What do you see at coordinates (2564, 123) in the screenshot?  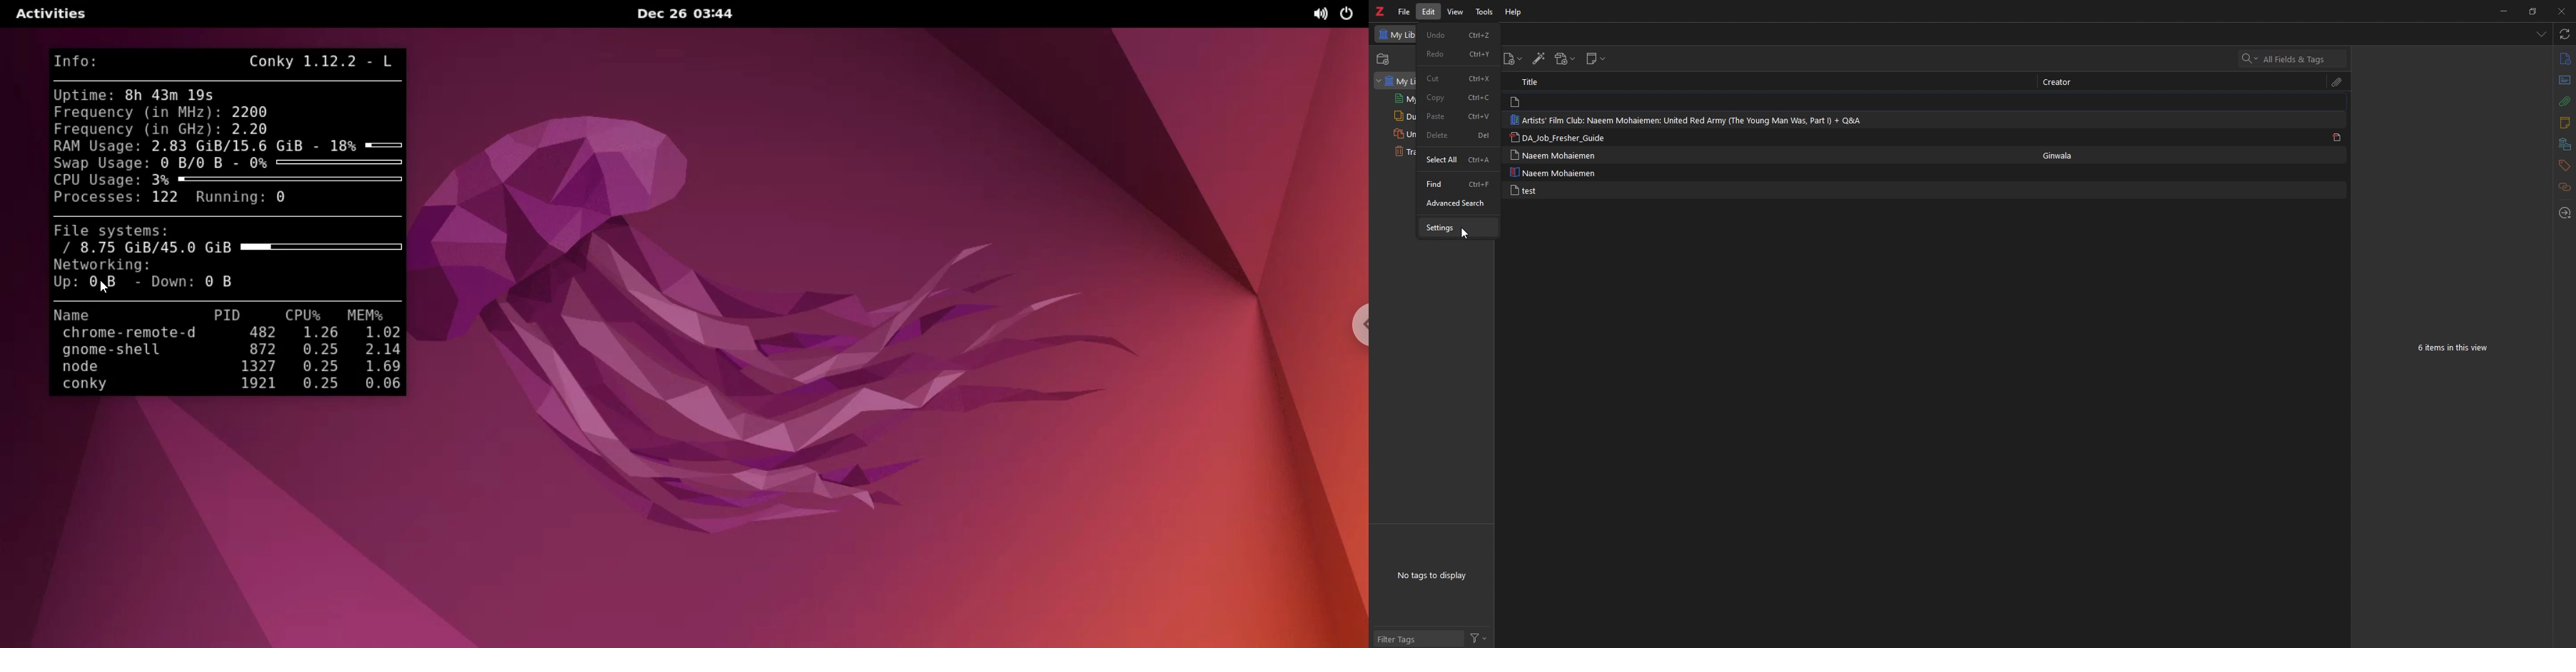 I see `notes` at bounding box center [2564, 123].